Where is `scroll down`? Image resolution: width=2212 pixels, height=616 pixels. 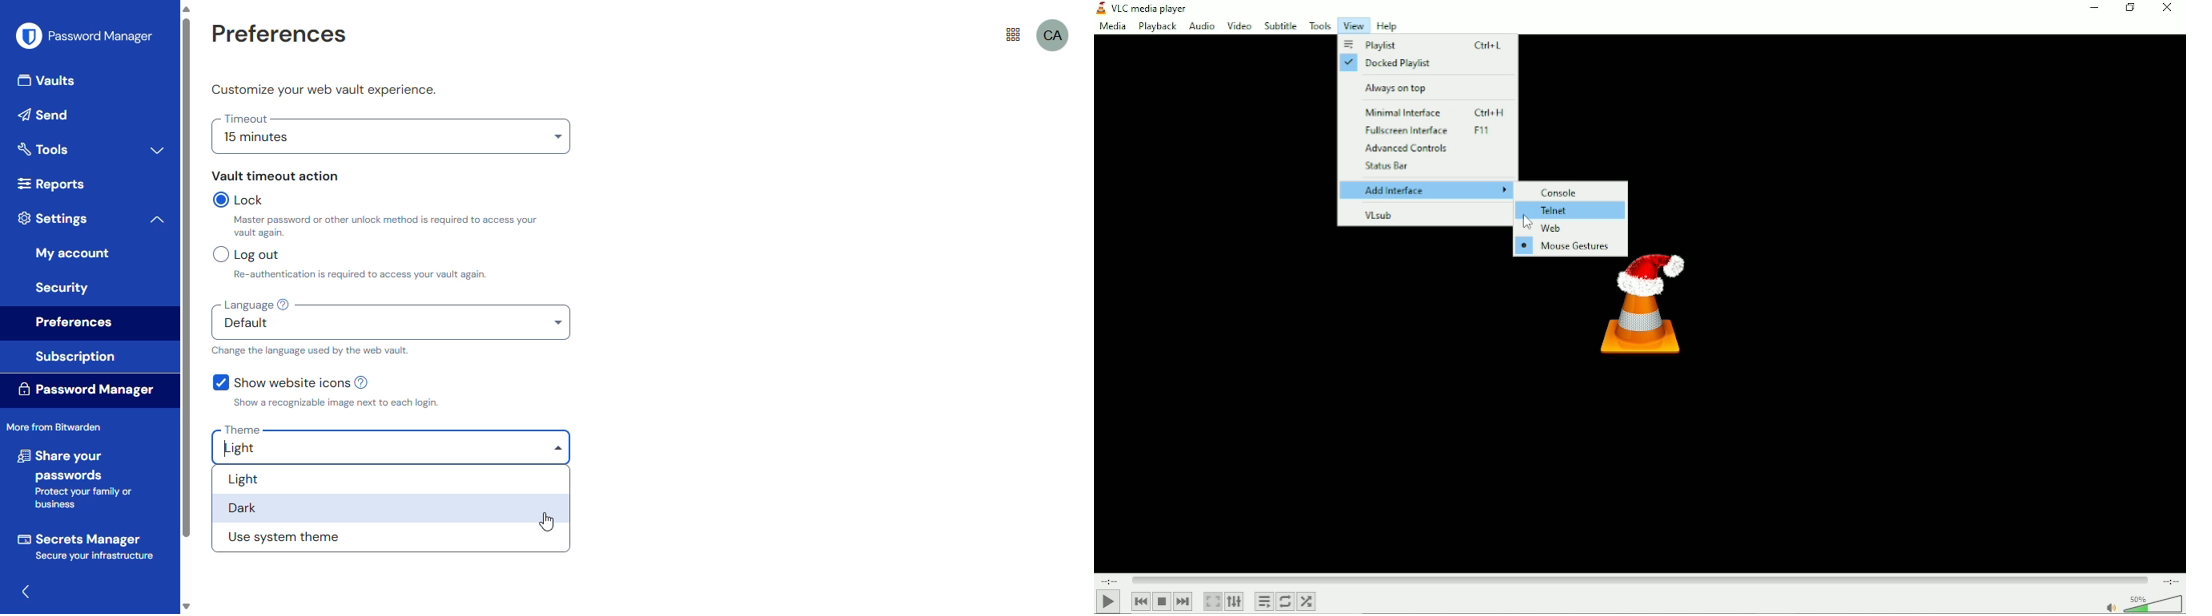 scroll down is located at coordinates (186, 608).